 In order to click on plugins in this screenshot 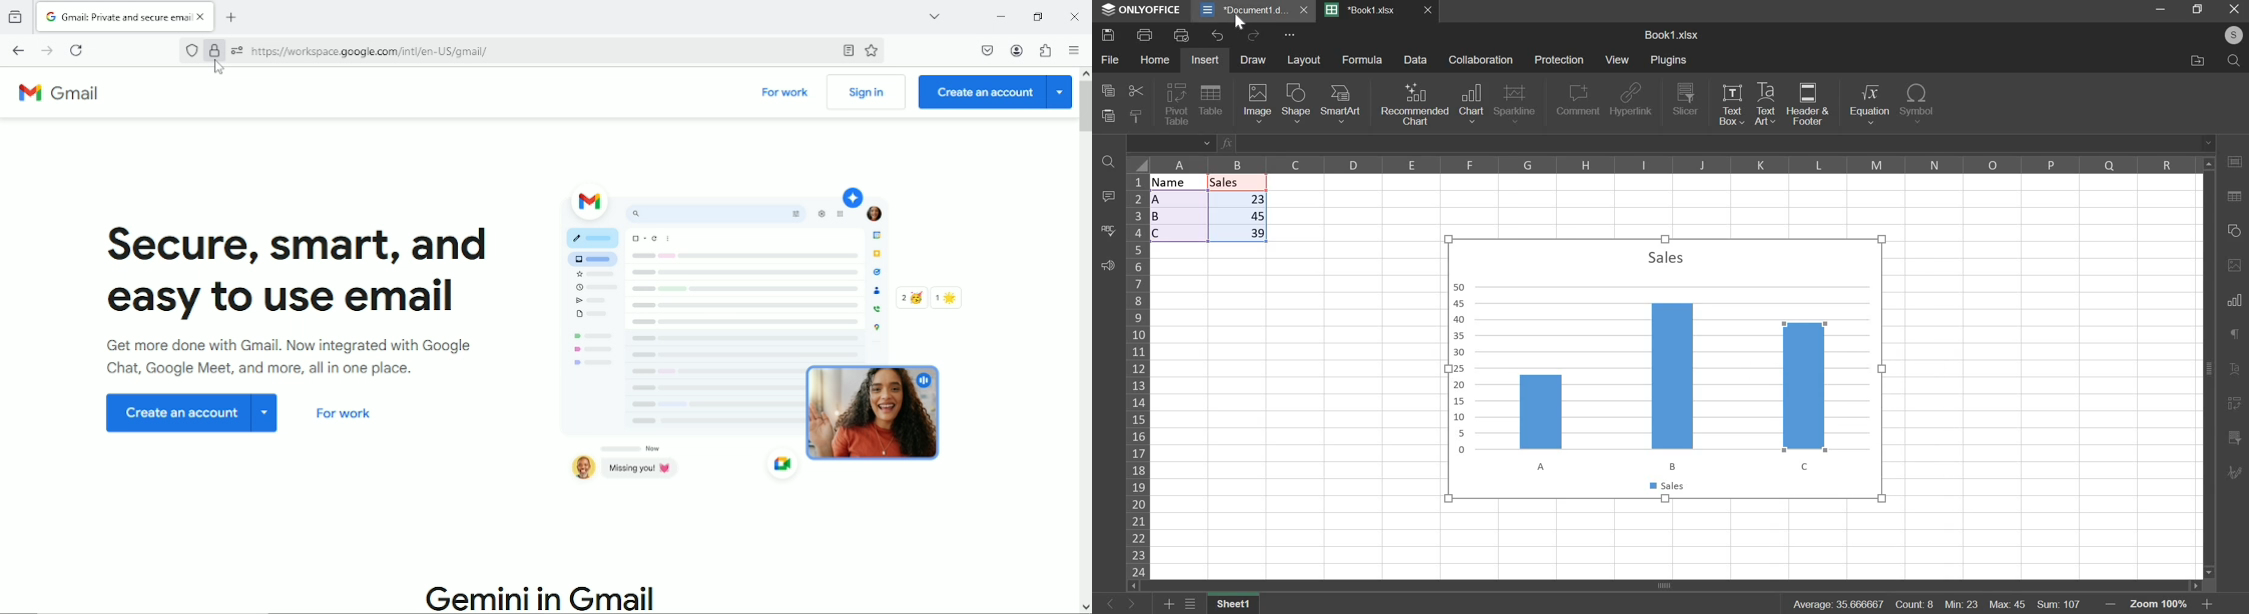, I will do `click(1673, 59)`.